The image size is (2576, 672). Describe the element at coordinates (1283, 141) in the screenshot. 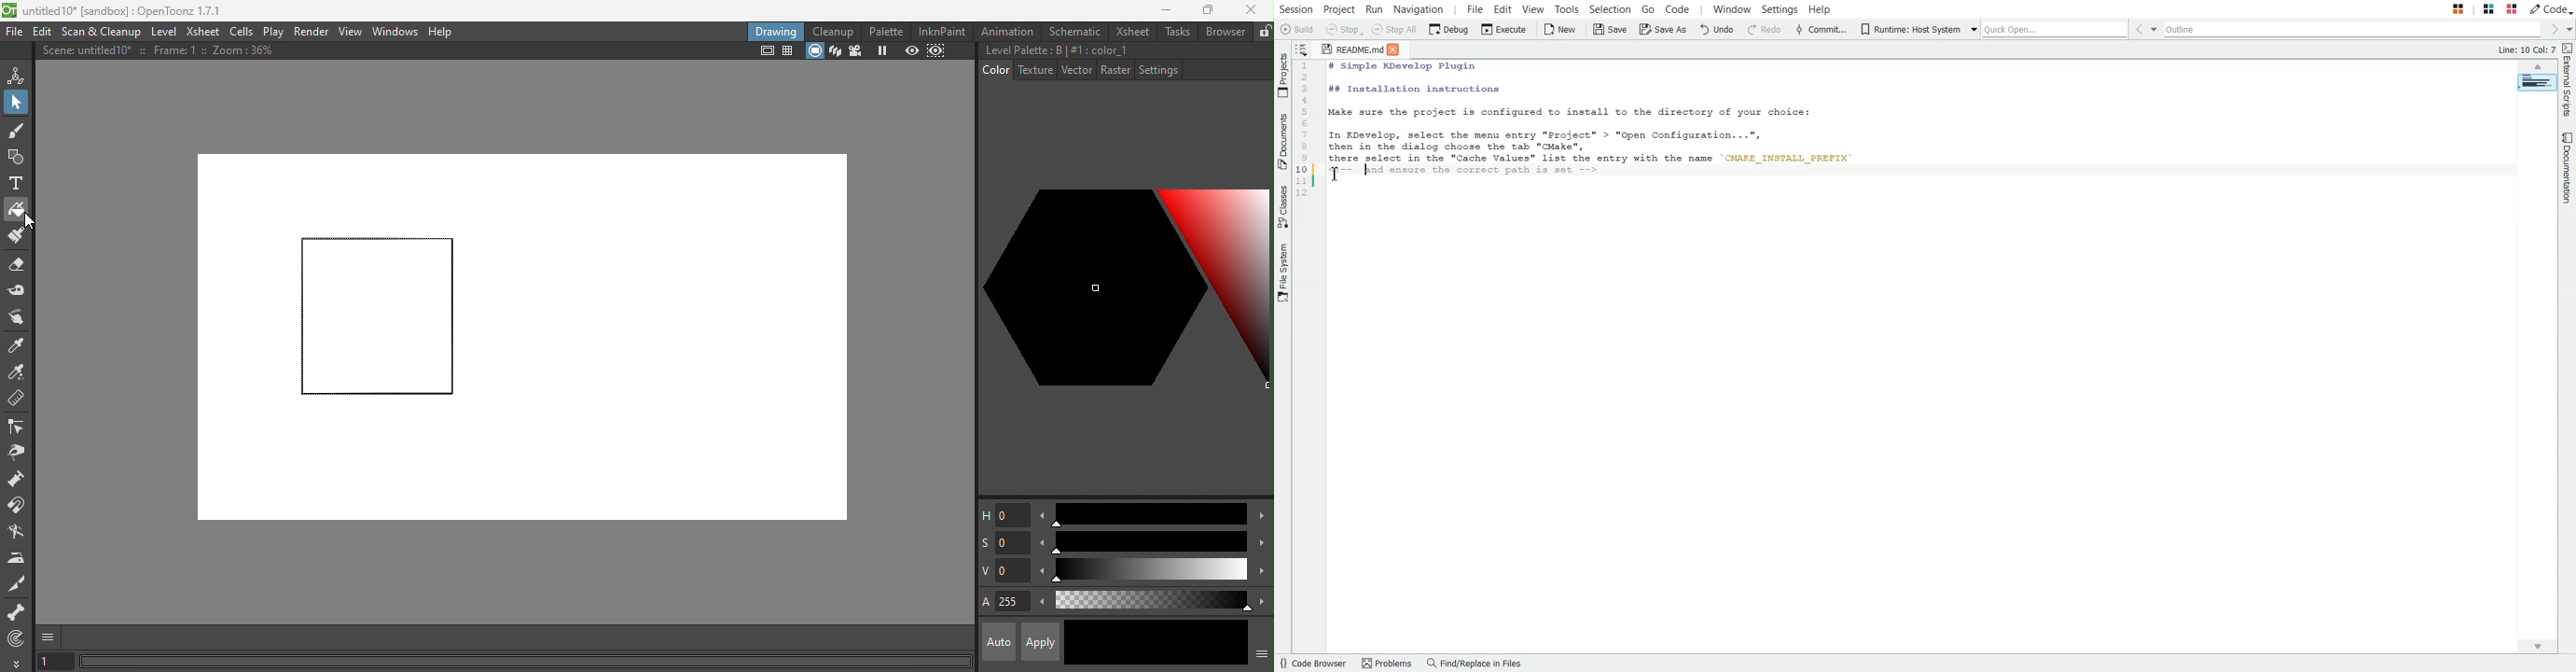

I see `Documents` at that location.